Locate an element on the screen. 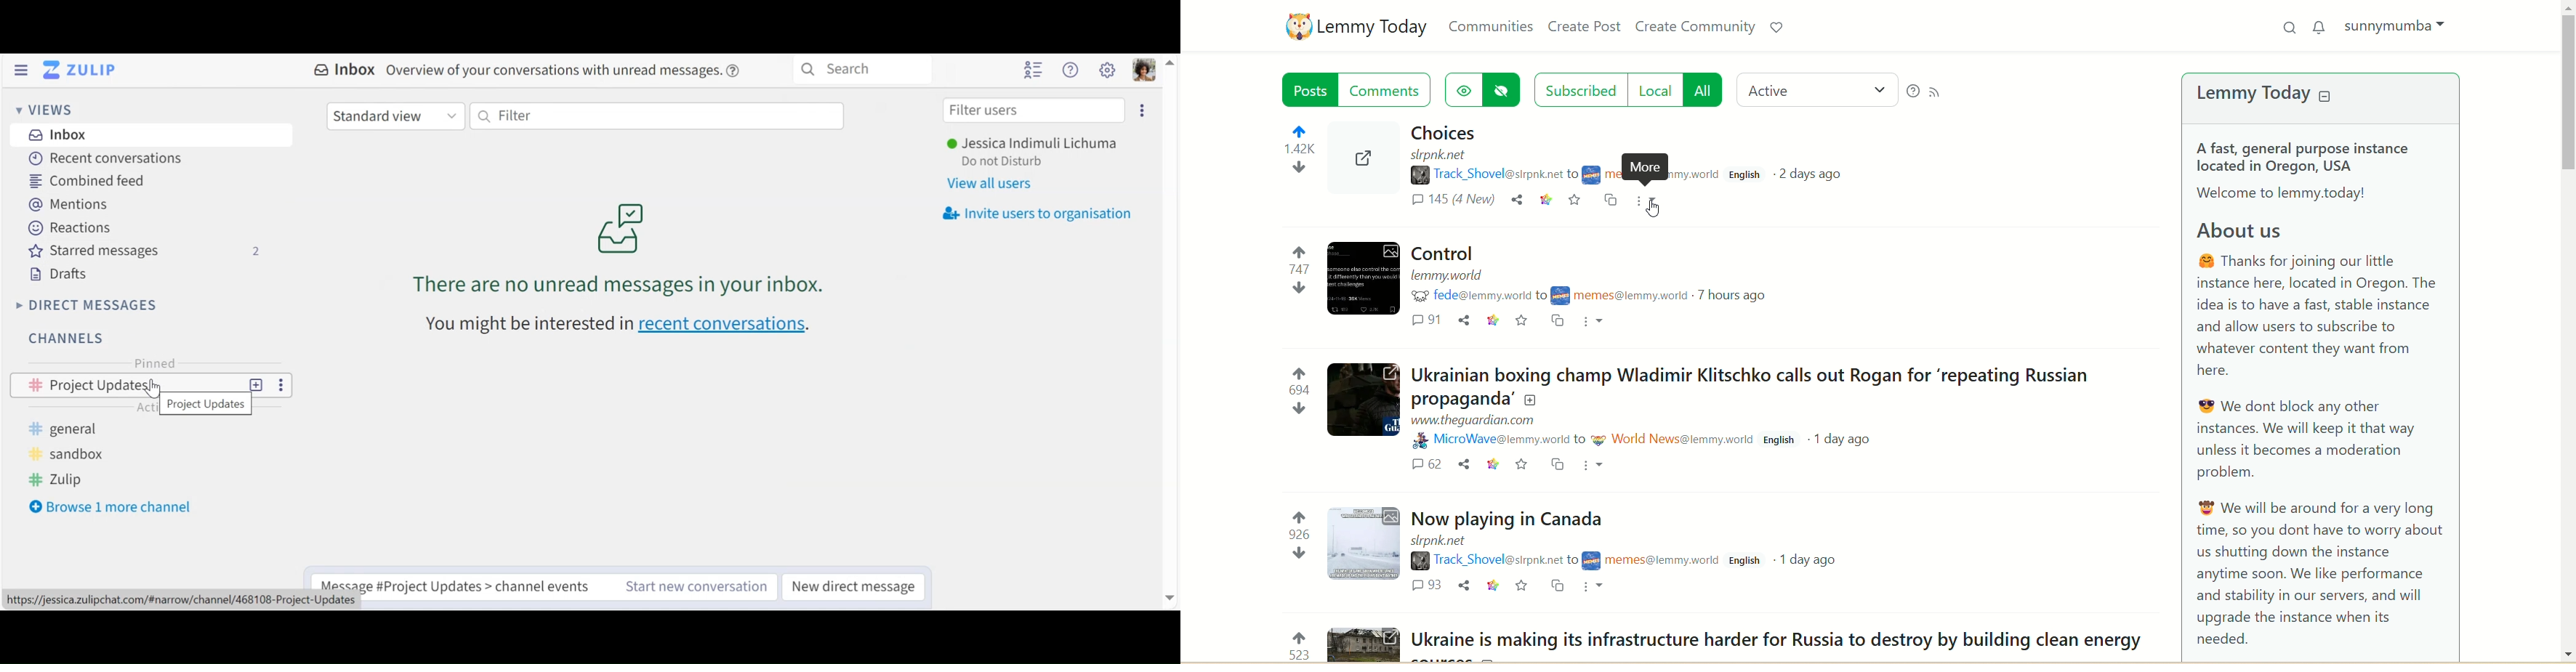  New Direct messages is located at coordinates (850, 586).